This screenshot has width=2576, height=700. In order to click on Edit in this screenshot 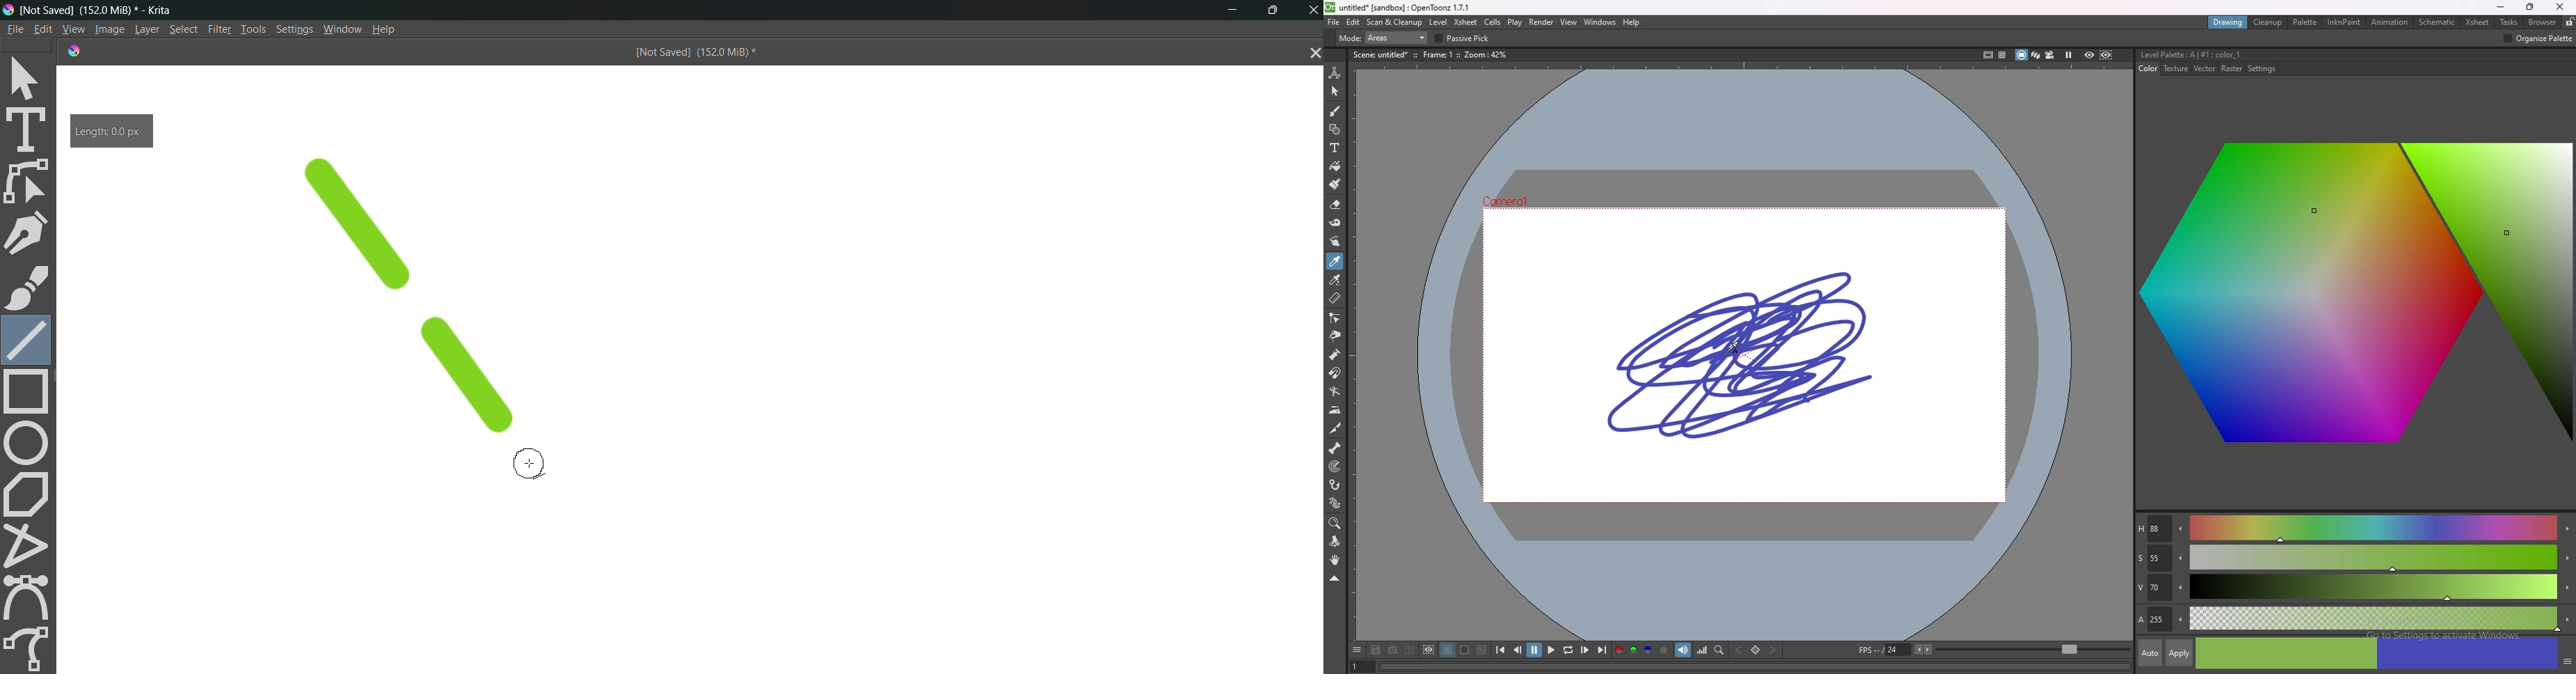, I will do `click(43, 29)`.